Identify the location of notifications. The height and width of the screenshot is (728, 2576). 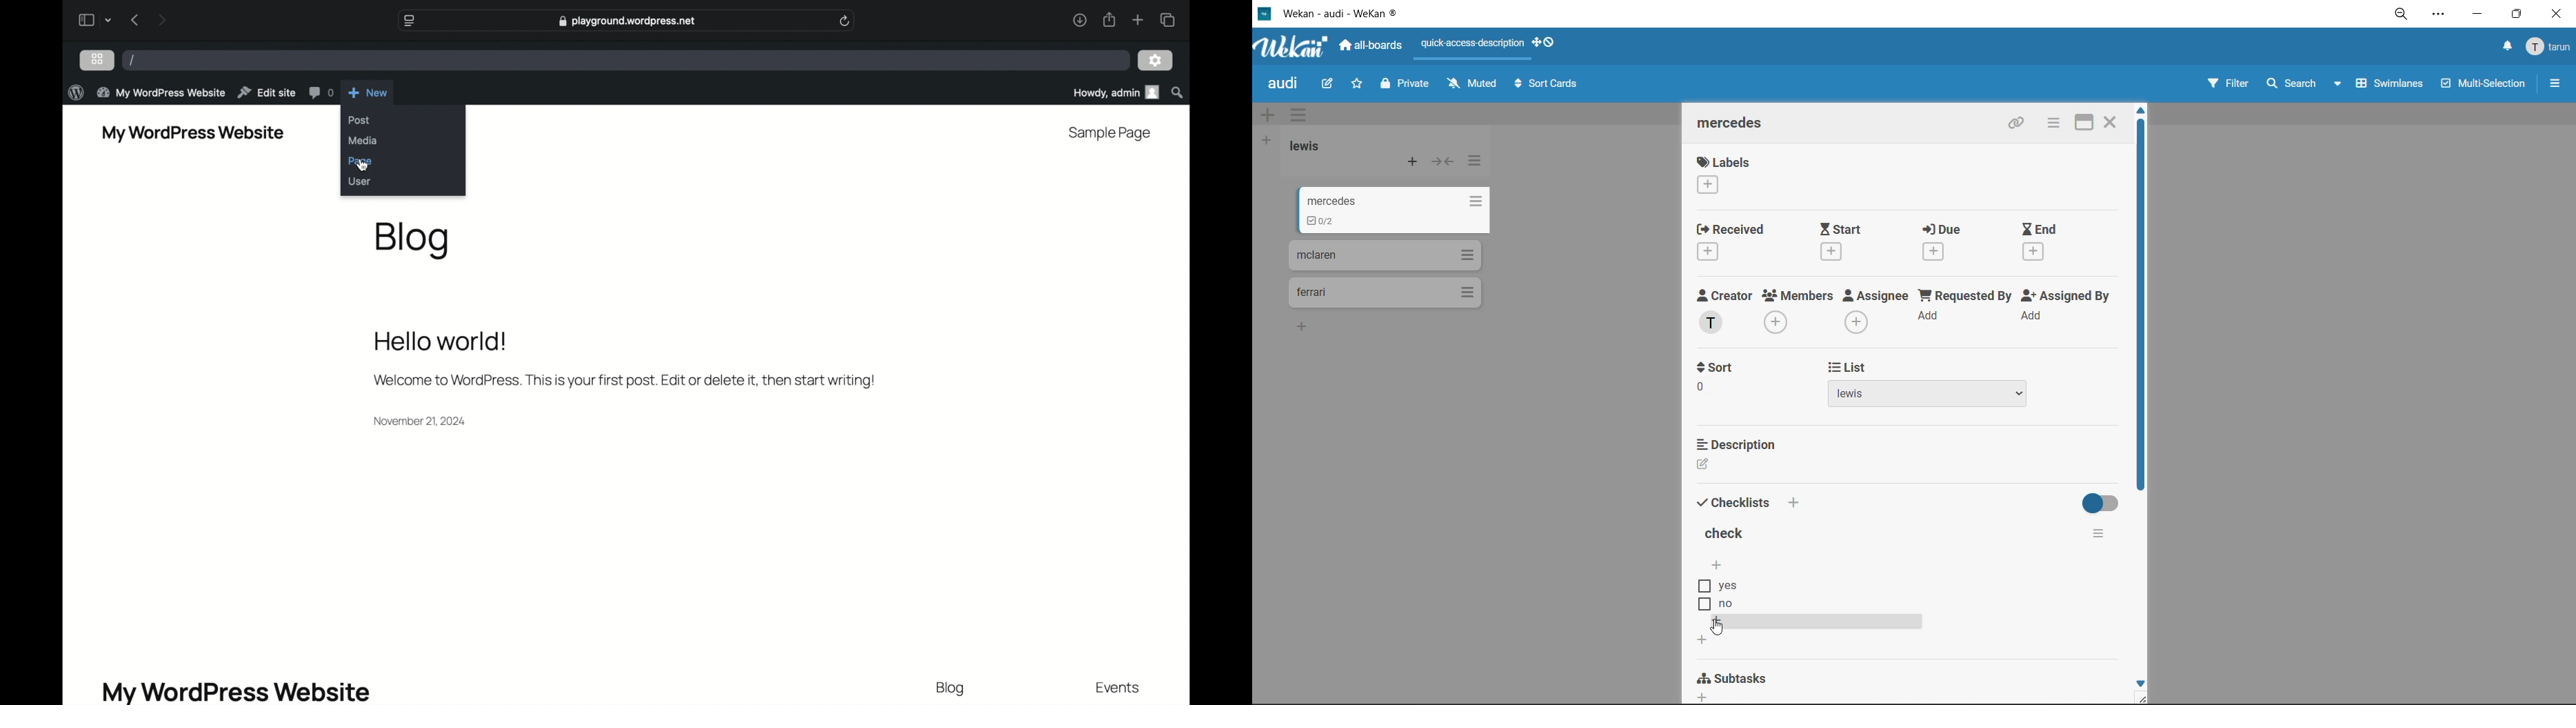
(2505, 48).